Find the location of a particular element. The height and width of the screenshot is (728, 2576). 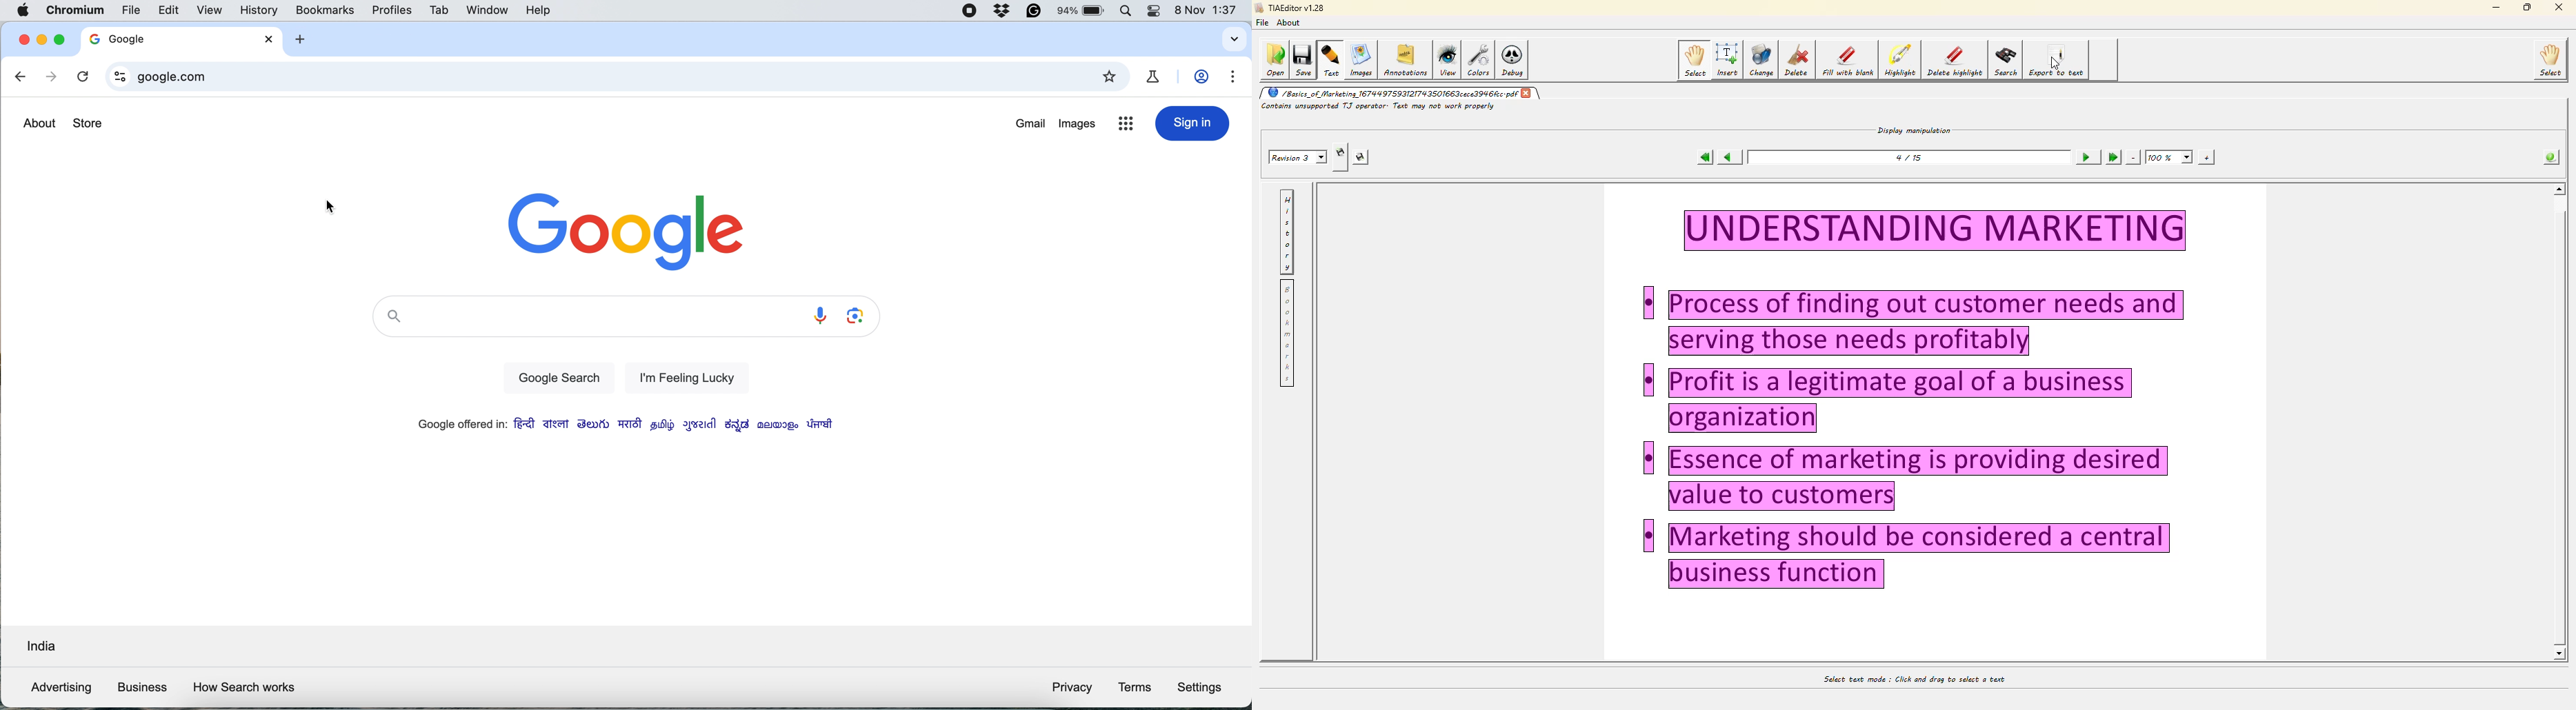

history is located at coordinates (259, 10).